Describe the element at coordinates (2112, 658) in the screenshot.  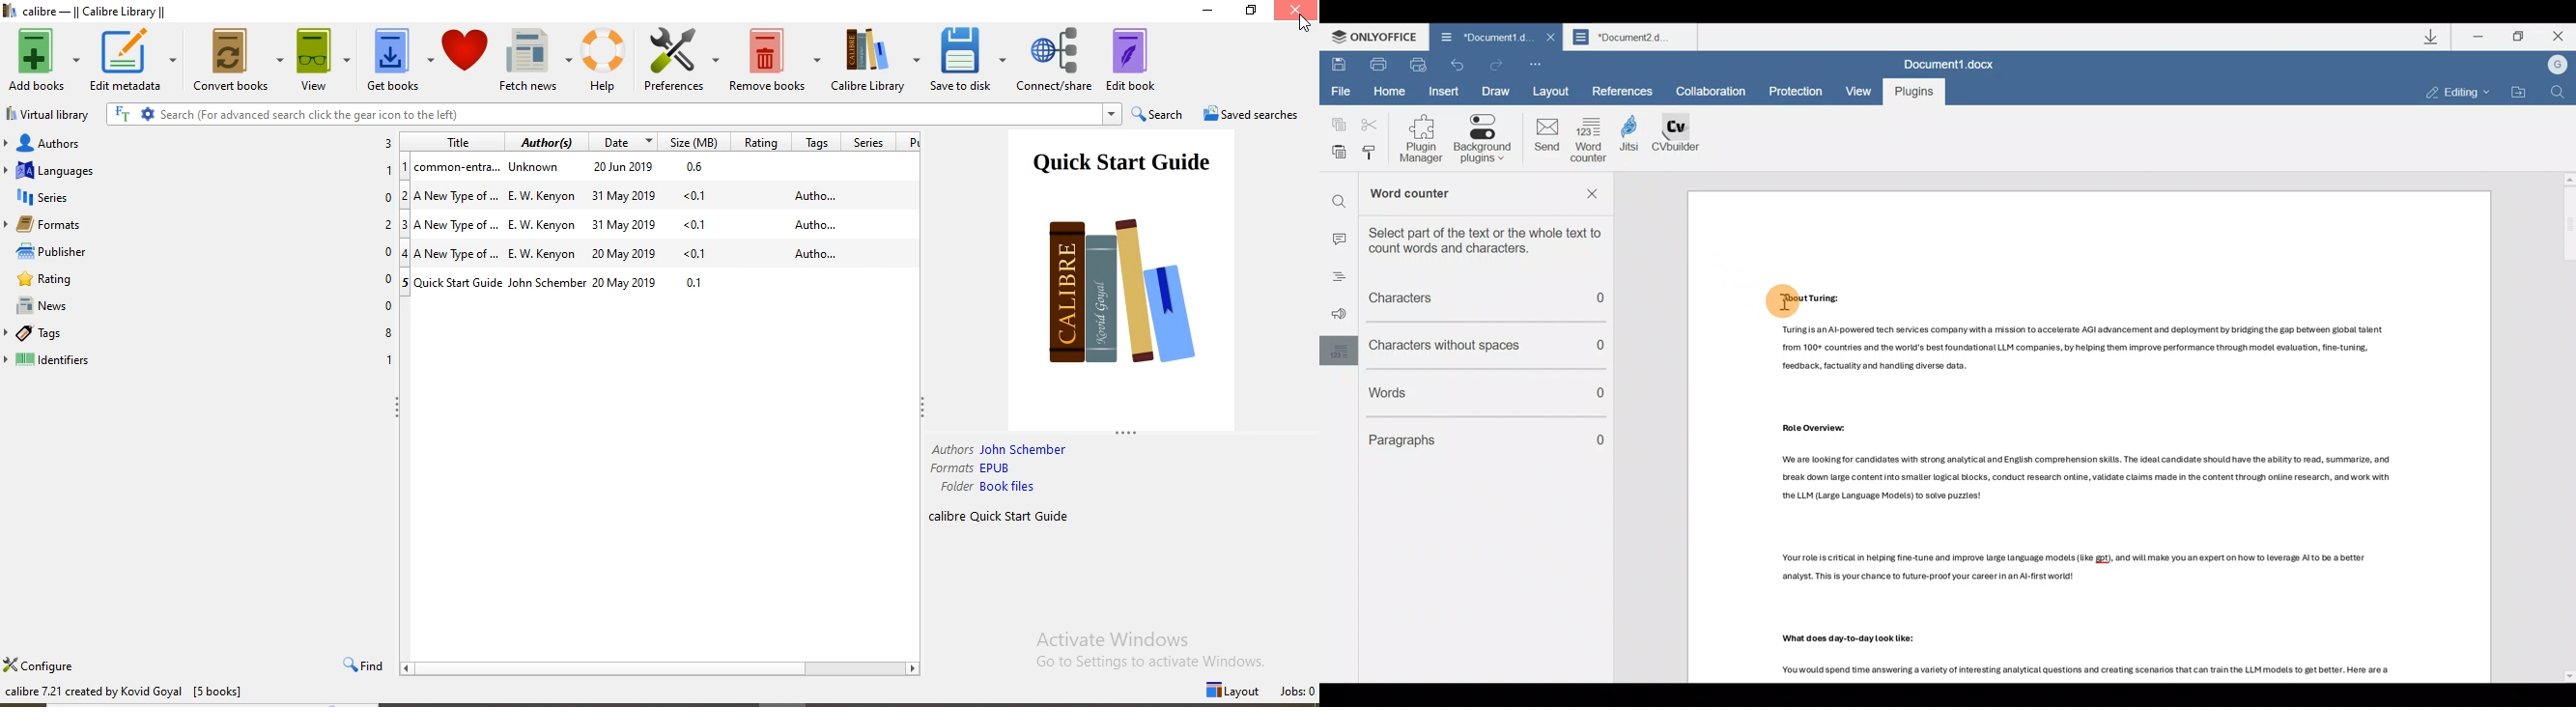
I see `What does day-to-day Look like:
Youwould spend time answering a variety of interesting analytical questions and creating scenarios that can train the LLM models to get better. Here are a` at that location.